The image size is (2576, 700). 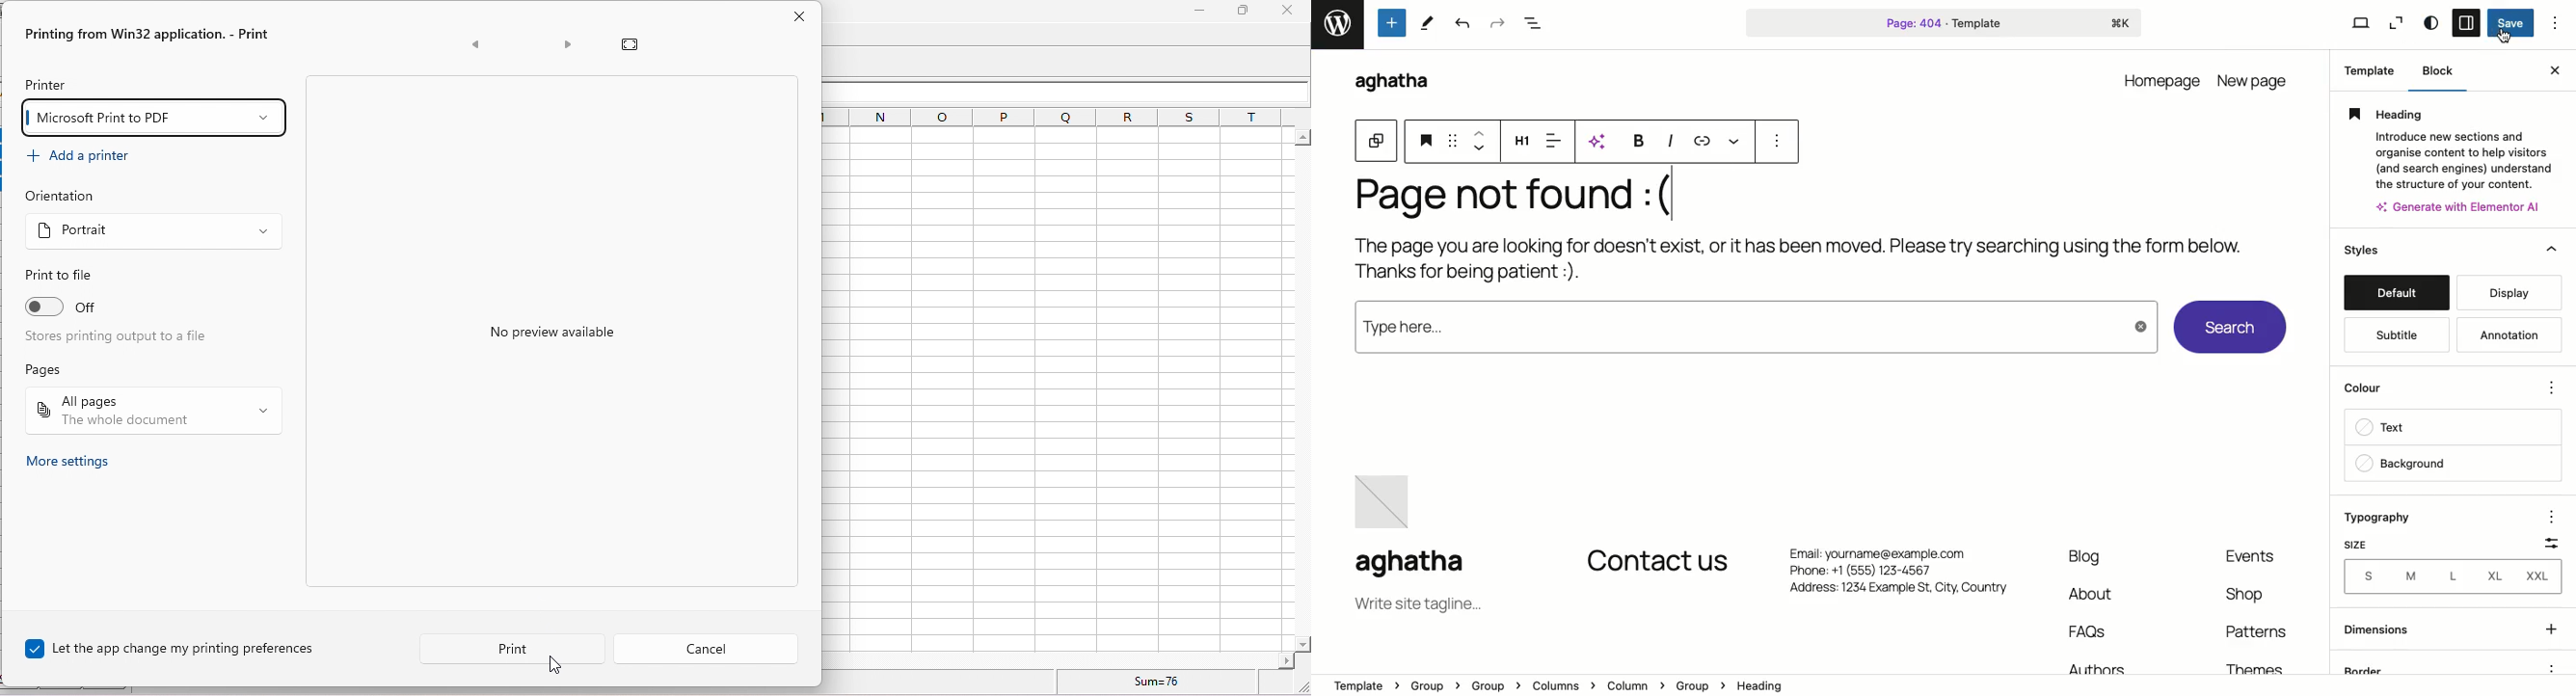 What do you see at coordinates (710, 647) in the screenshot?
I see `cancel` at bounding box center [710, 647].